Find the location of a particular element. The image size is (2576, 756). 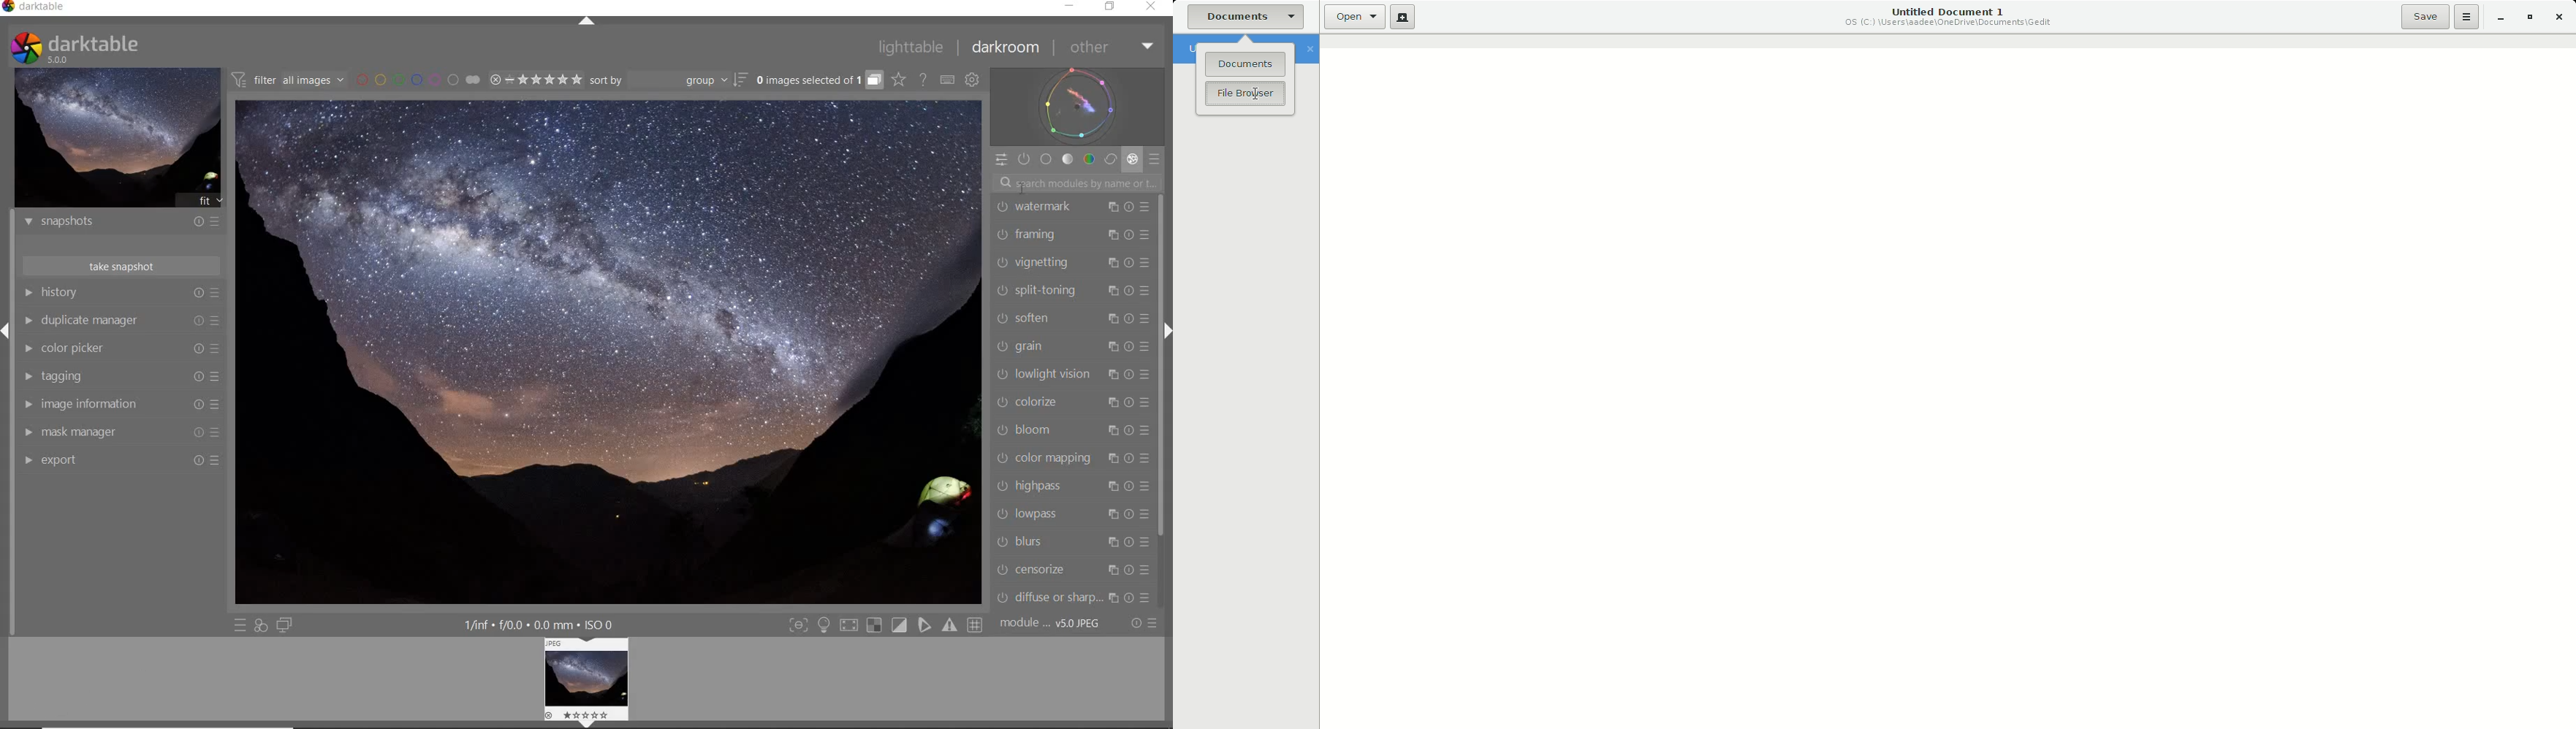

Reset is located at coordinates (196, 376).